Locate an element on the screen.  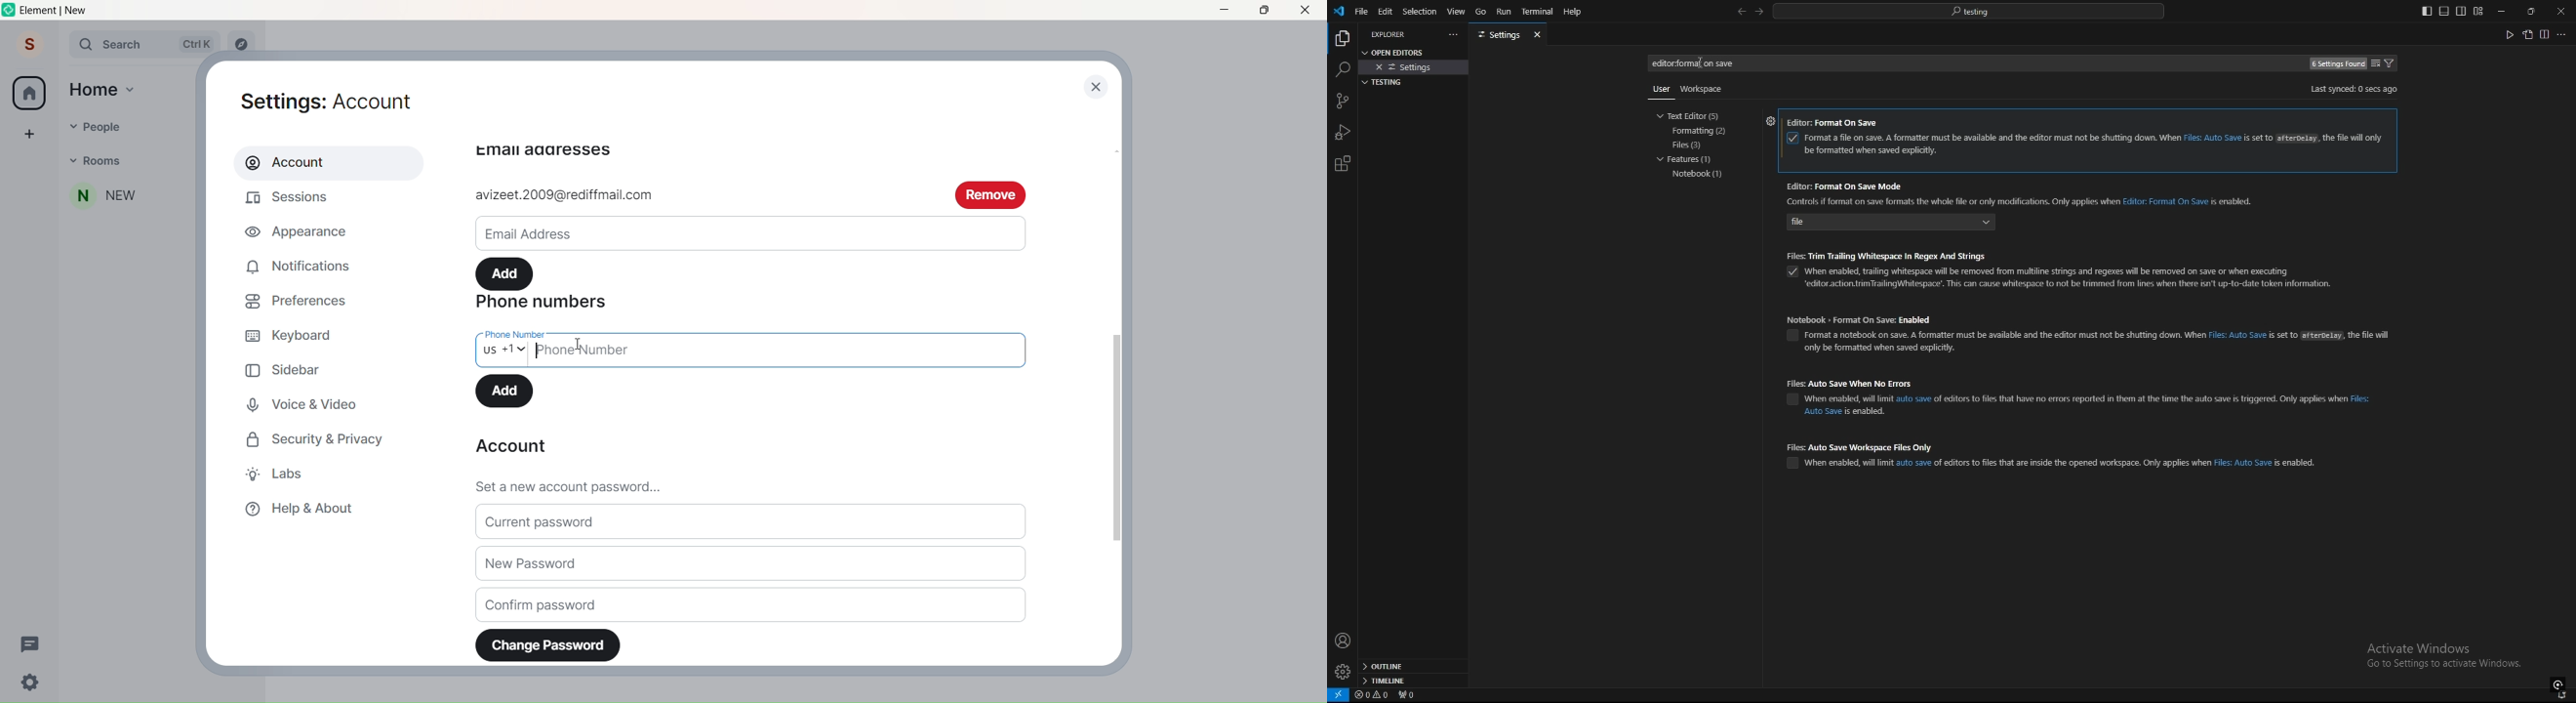
Settings is located at coordinates (337, 100).